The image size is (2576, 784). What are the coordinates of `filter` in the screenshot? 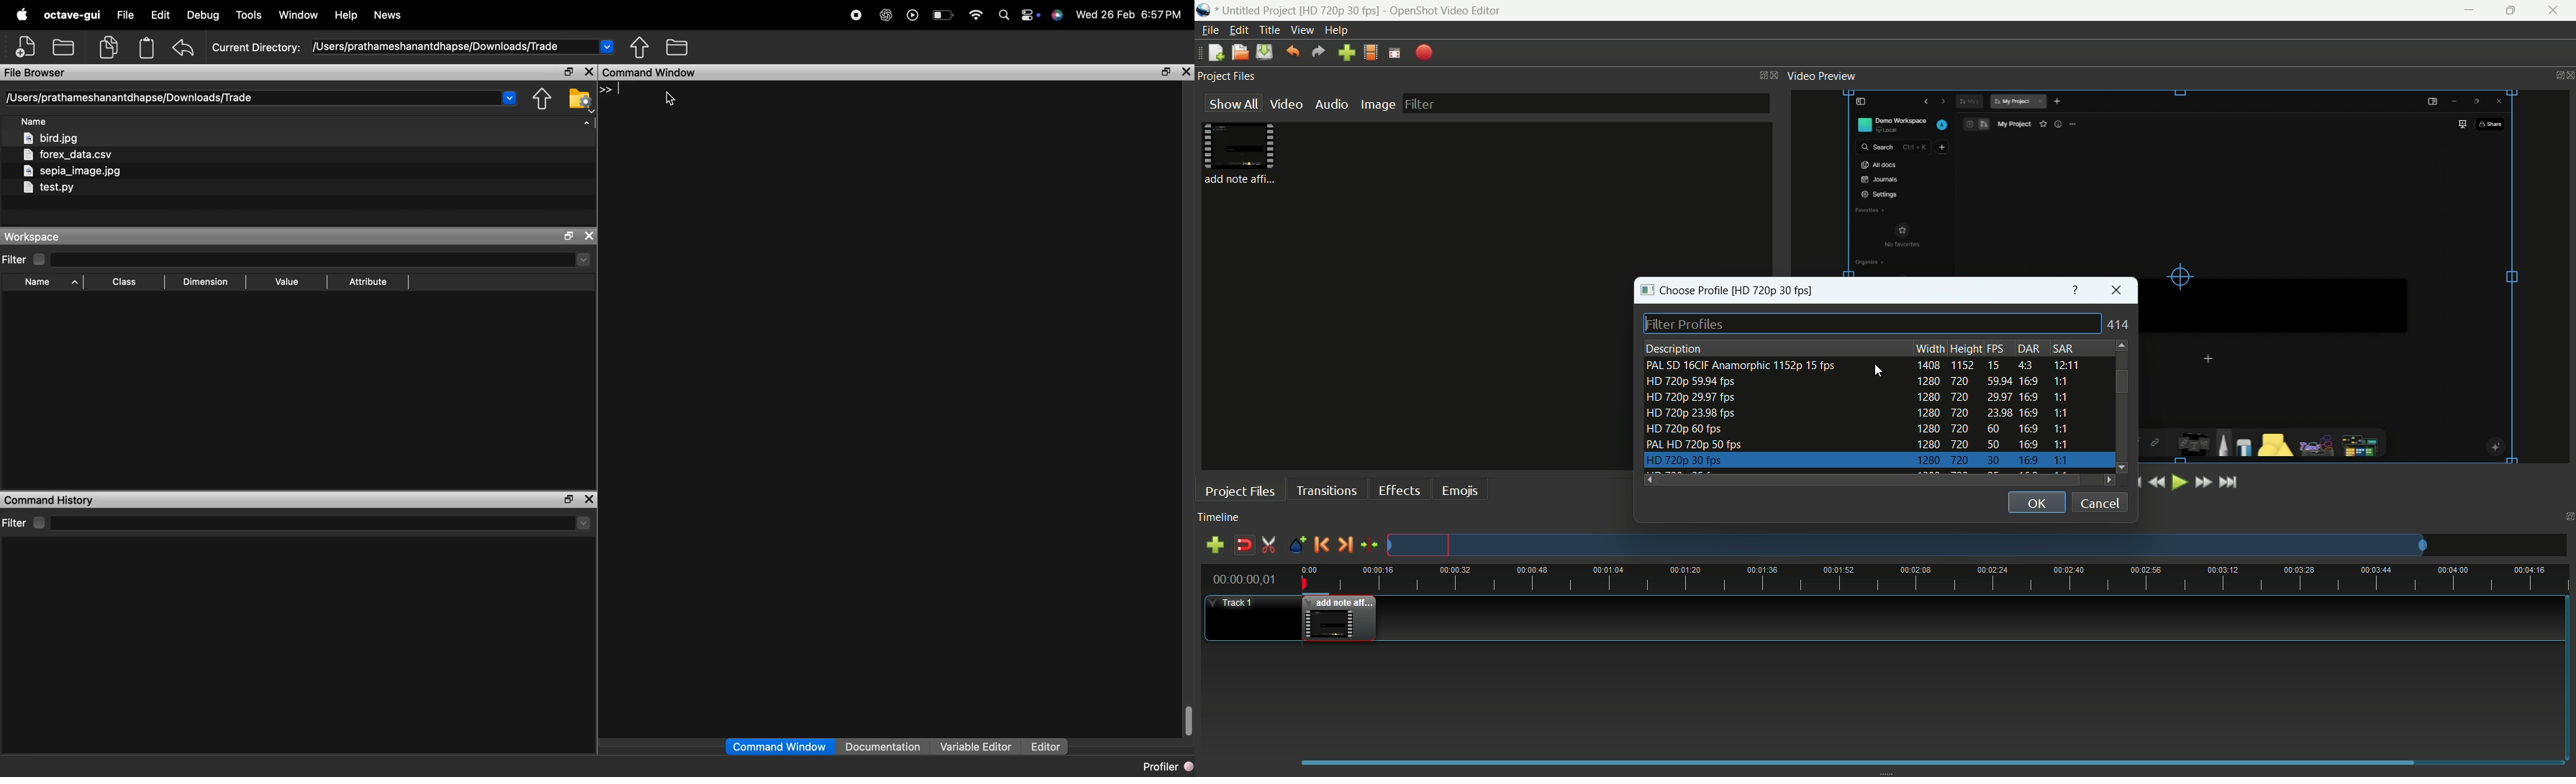 It's located at (24, 523).